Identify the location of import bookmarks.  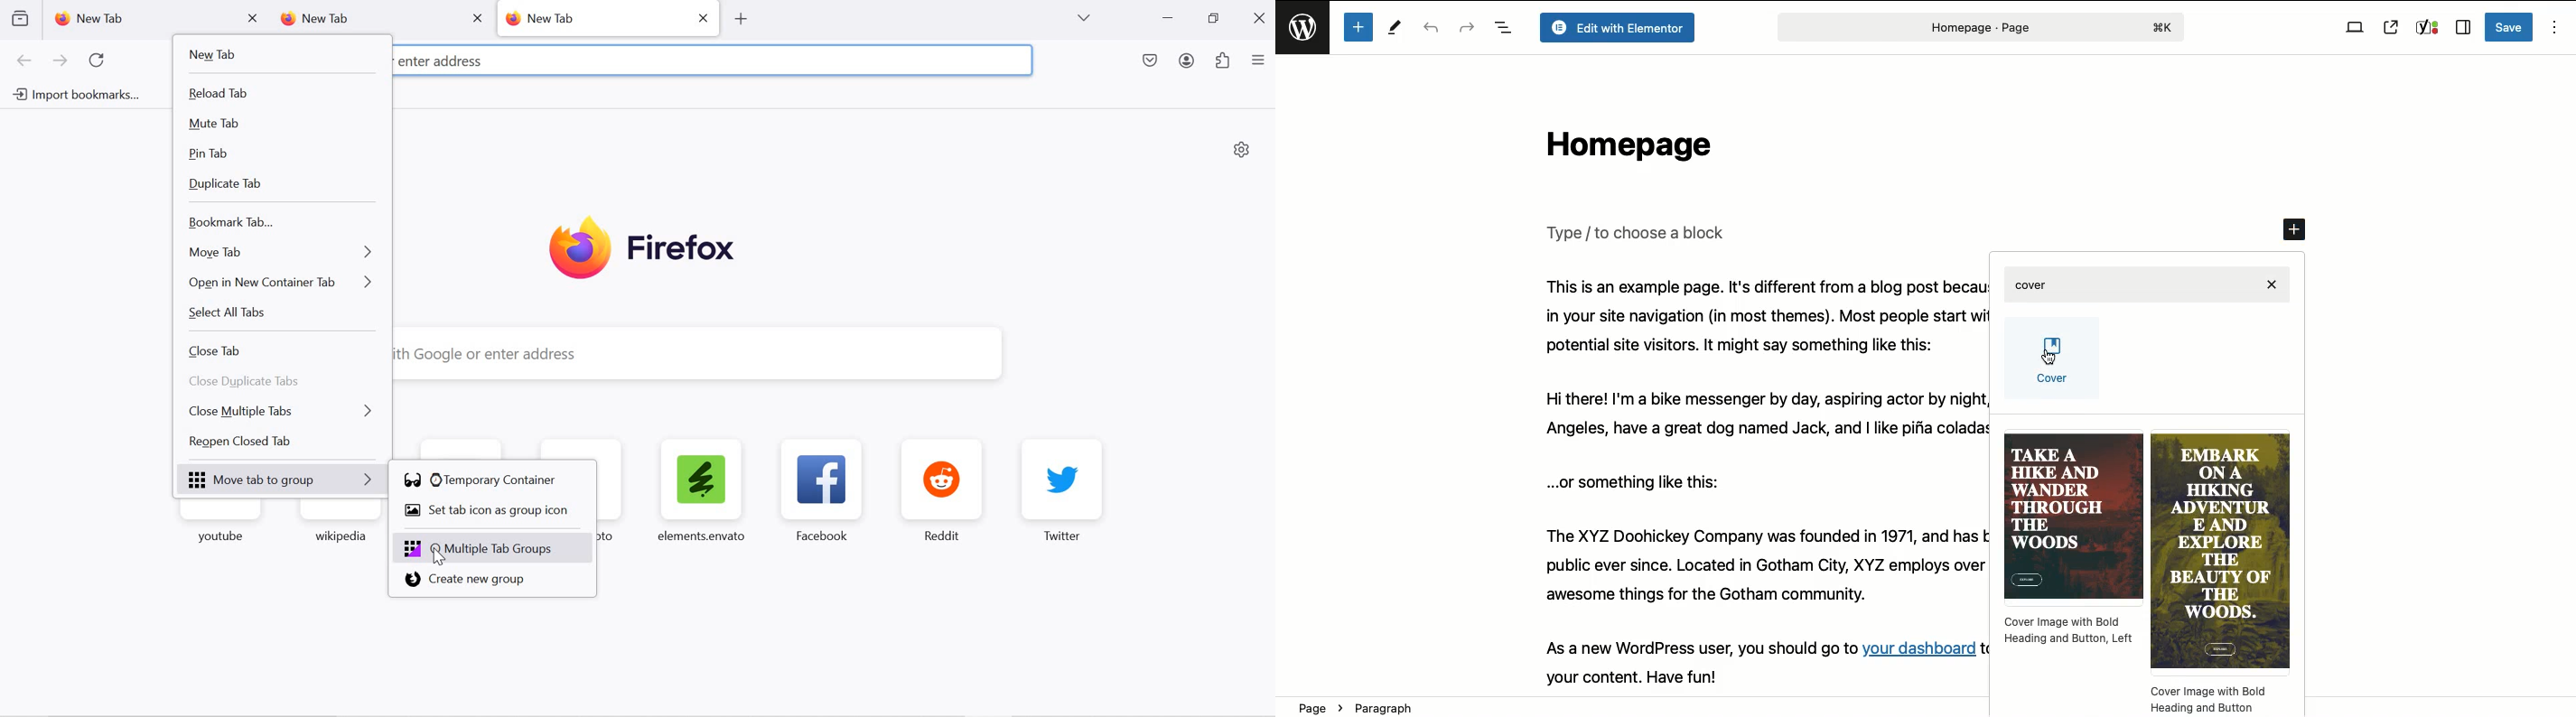
(73, 97).